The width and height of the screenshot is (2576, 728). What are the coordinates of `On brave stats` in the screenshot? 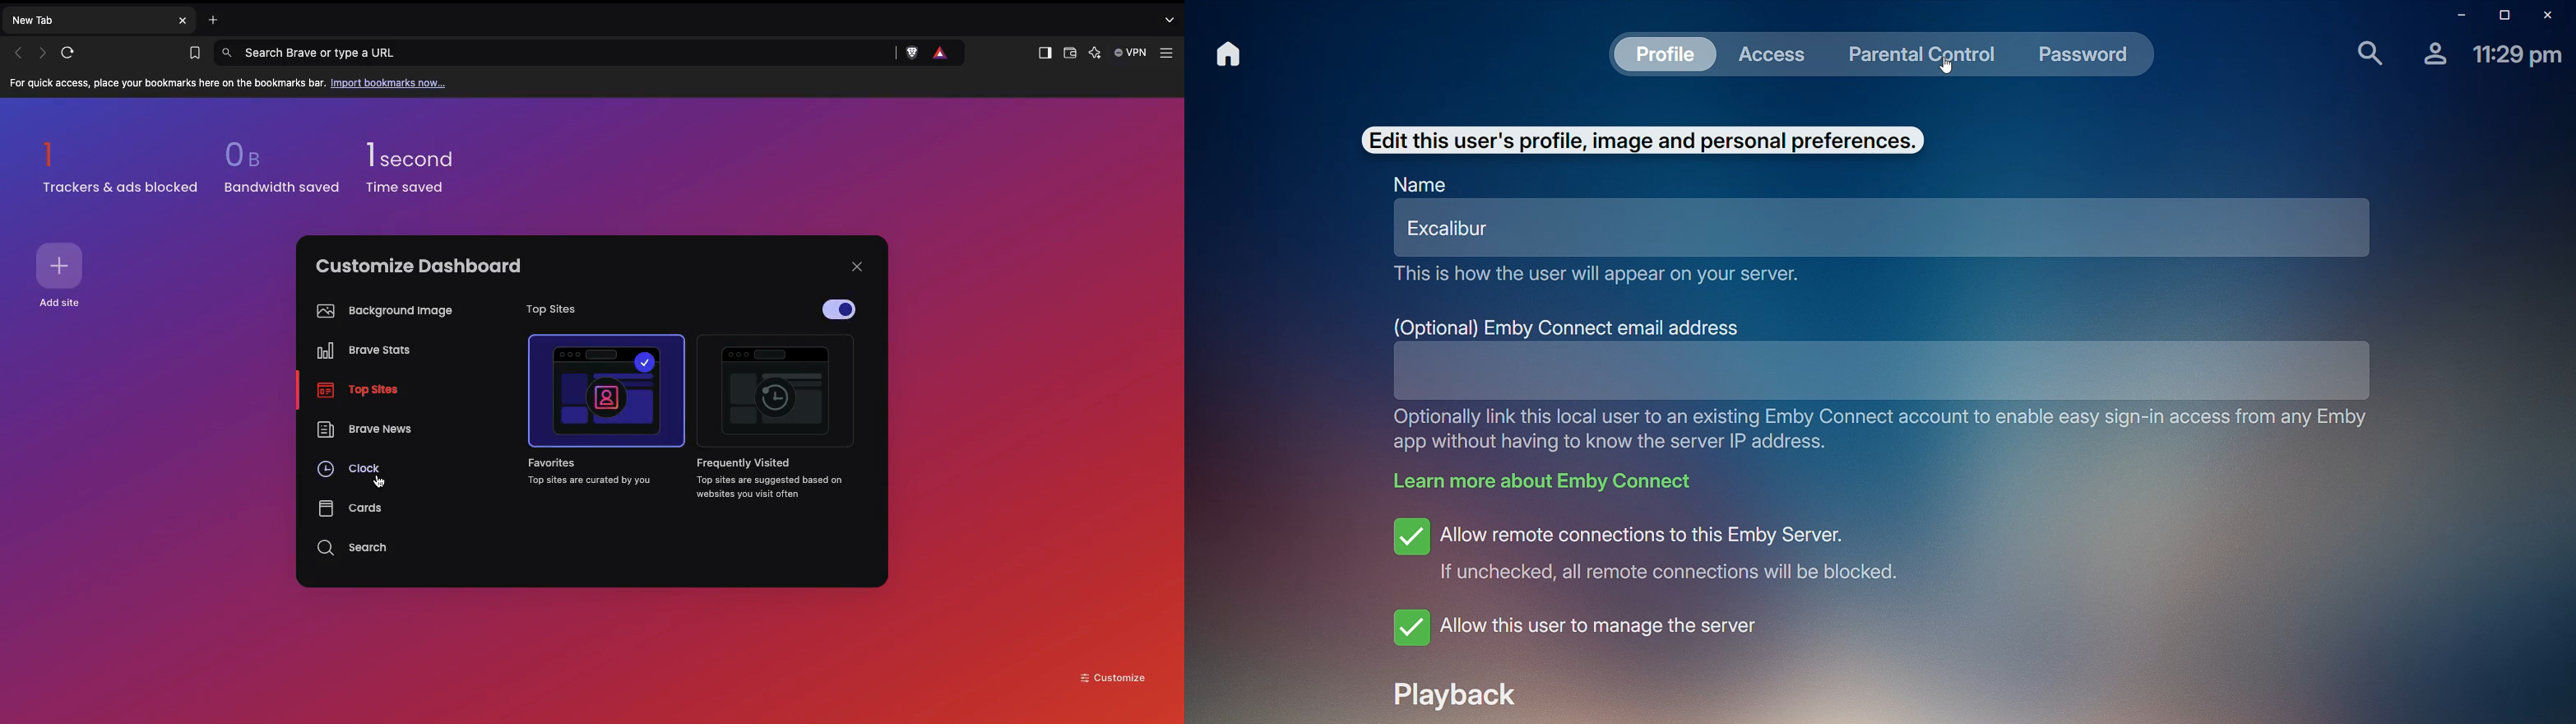 It's located at (359, 354).